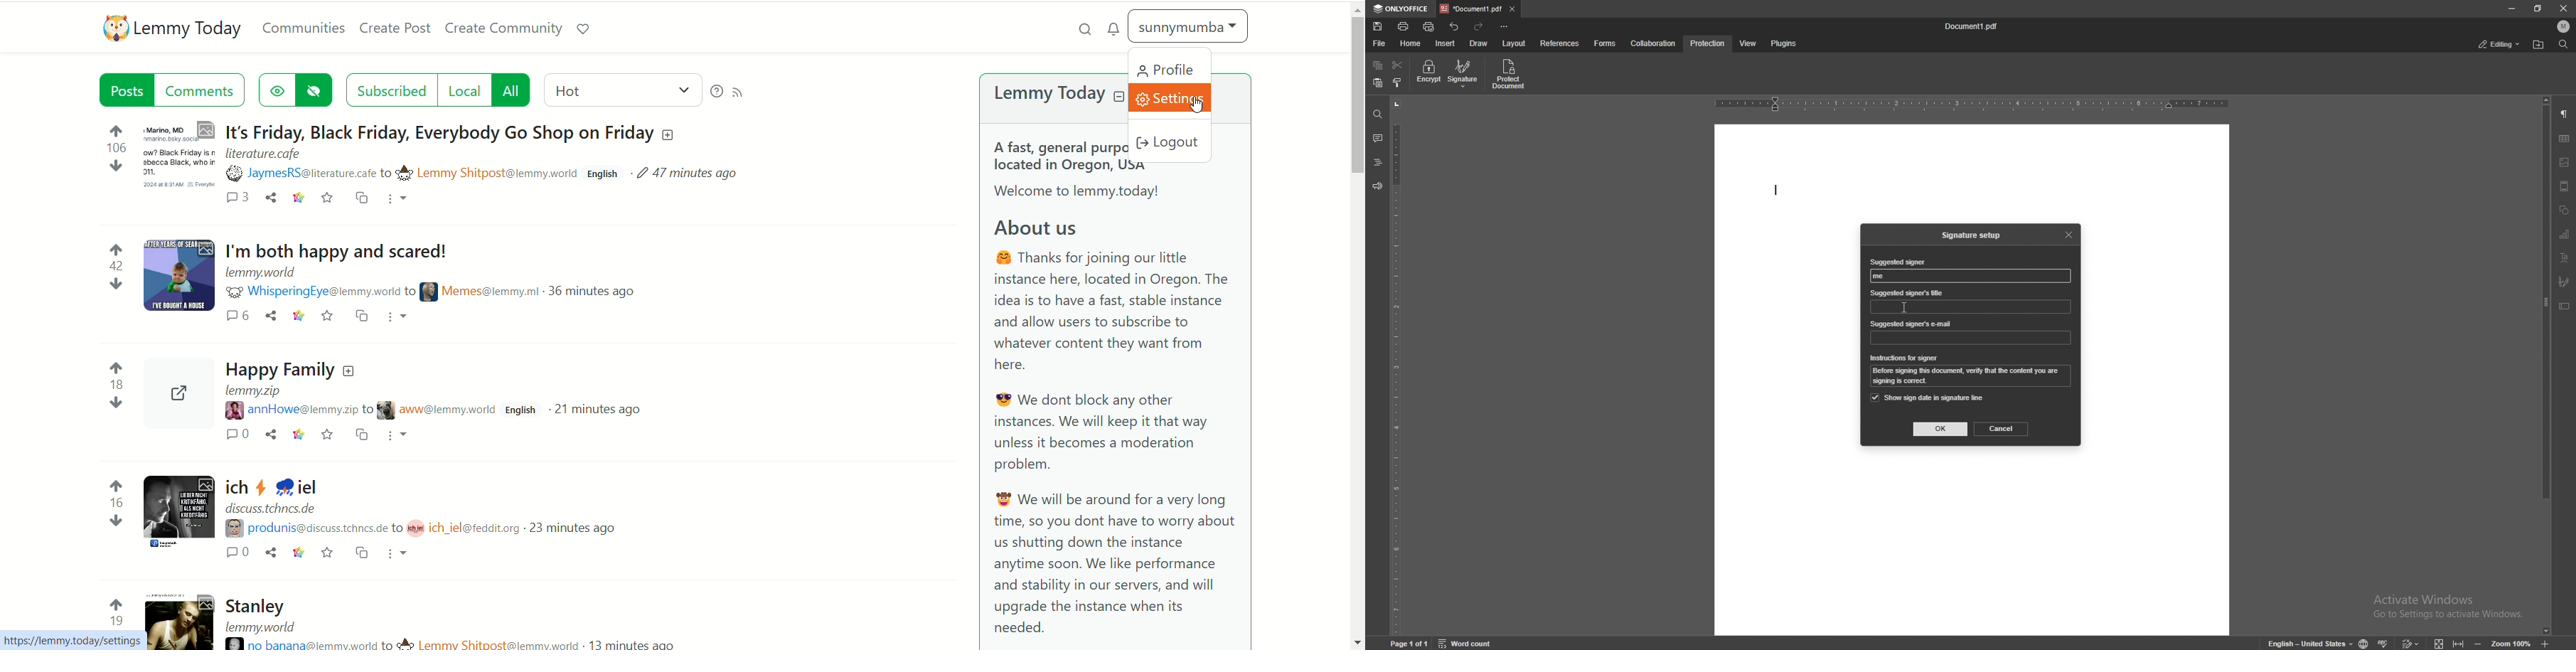  I want to click on find, so click(2564, 45).